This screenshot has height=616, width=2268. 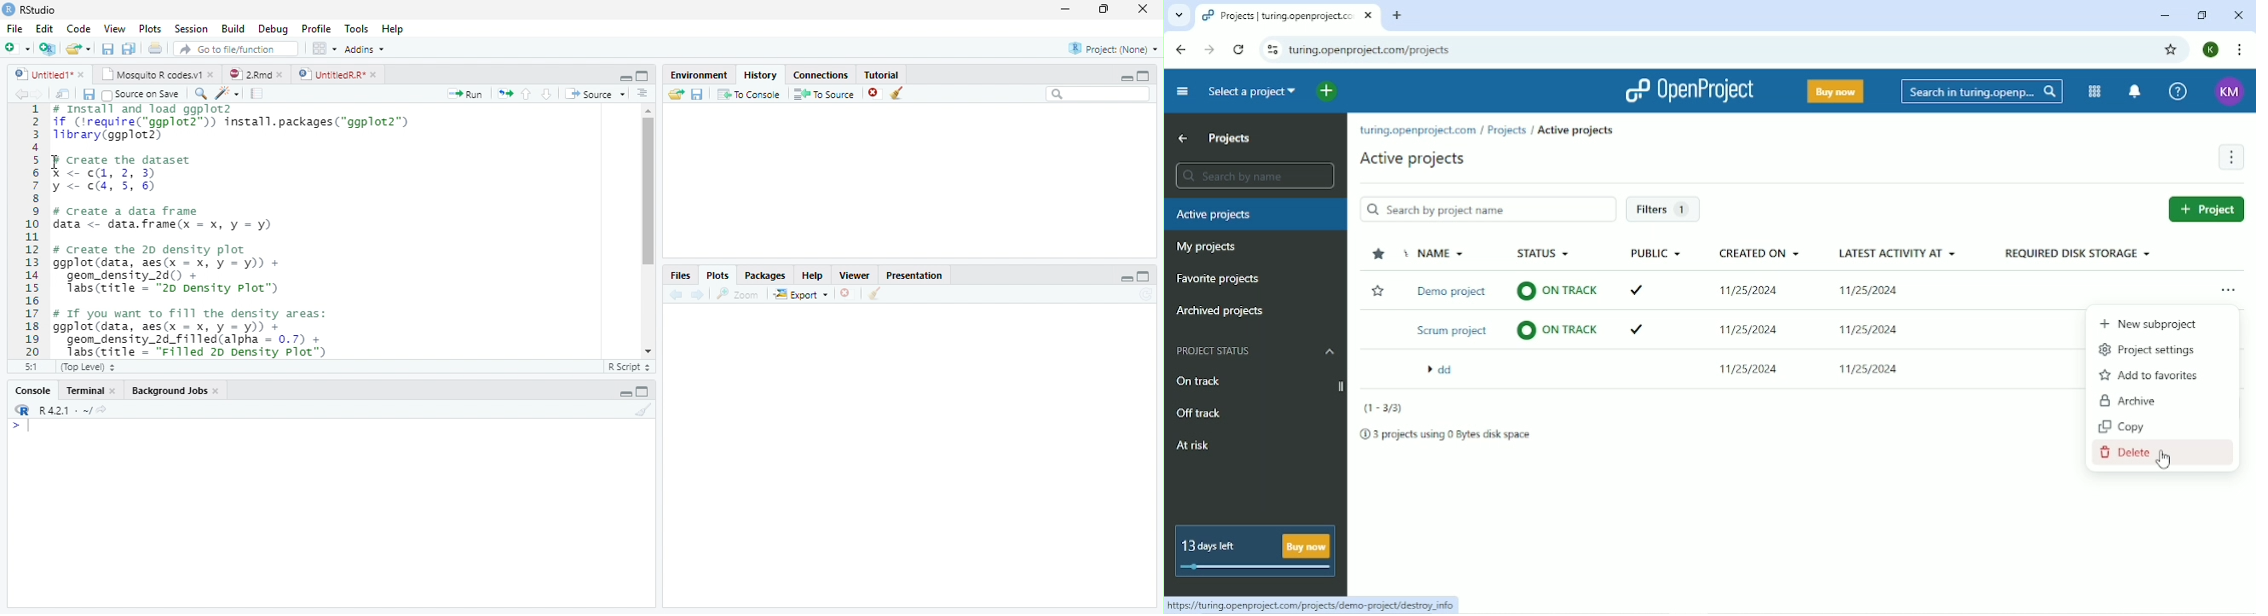 What do you see at coordinates (1437, 254) in the screenshot?
I see `Name` at bounding box center [1437, 254].